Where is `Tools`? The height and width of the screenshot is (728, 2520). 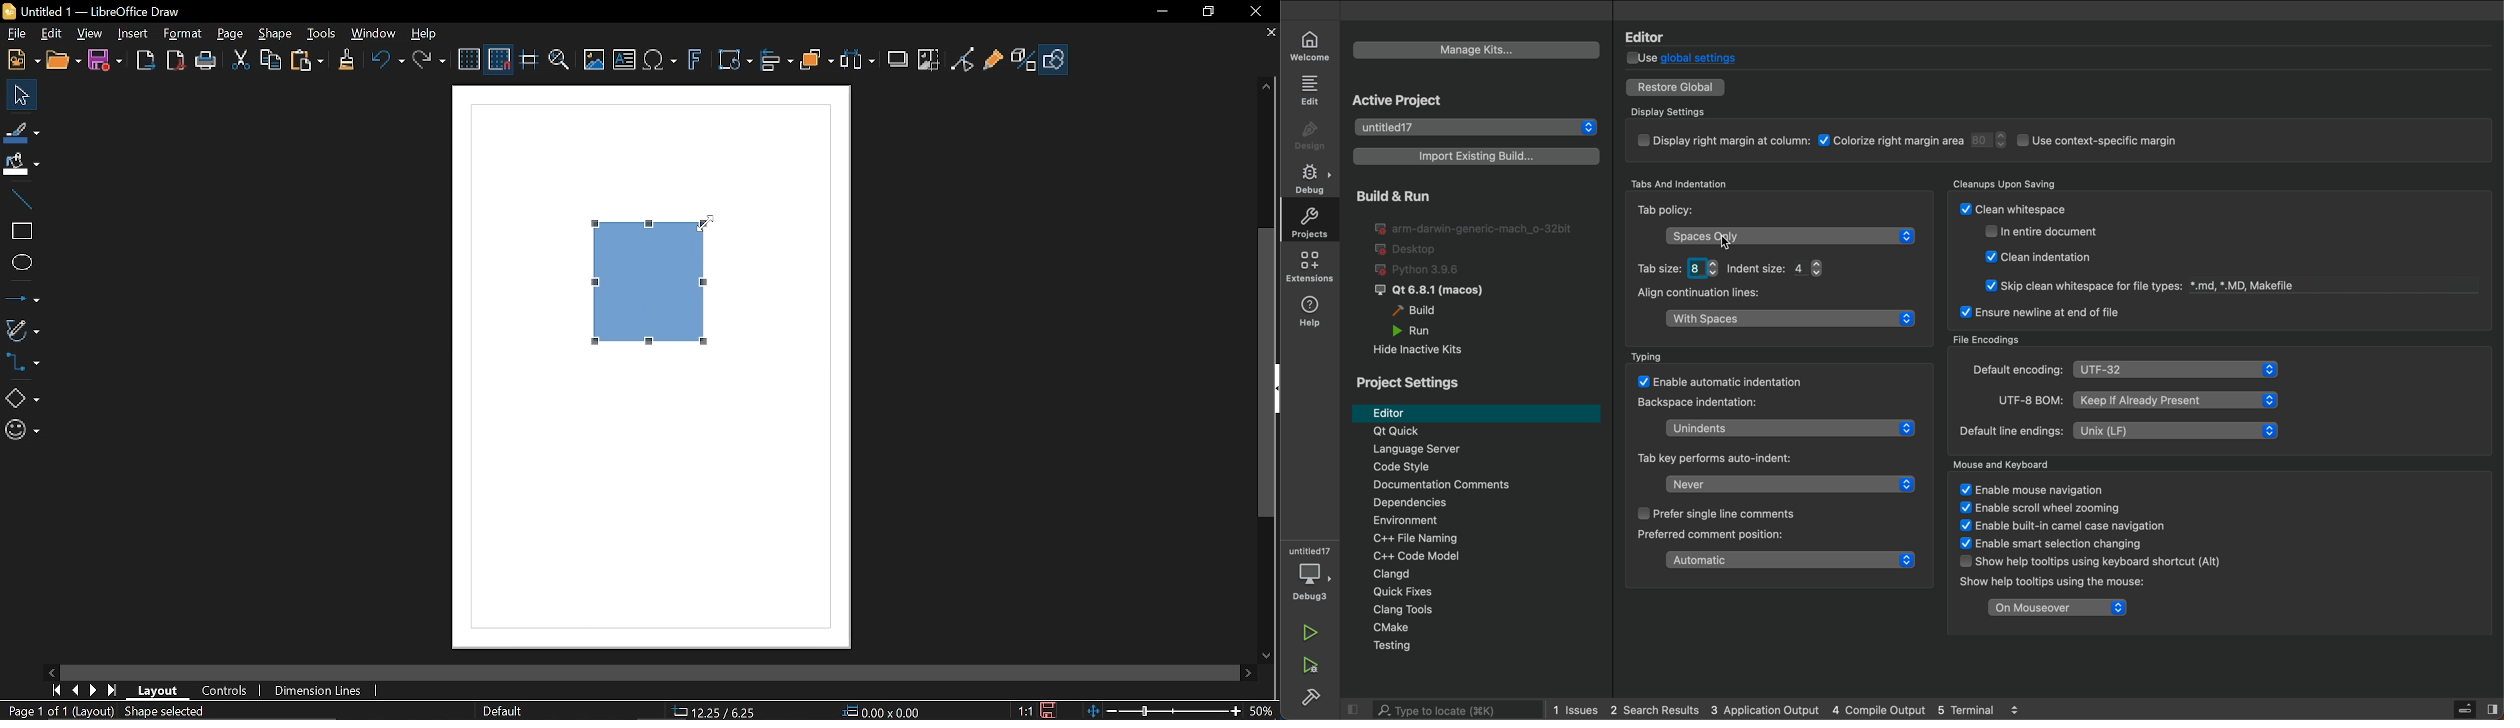 Tools is located at coordinates (322, 33).